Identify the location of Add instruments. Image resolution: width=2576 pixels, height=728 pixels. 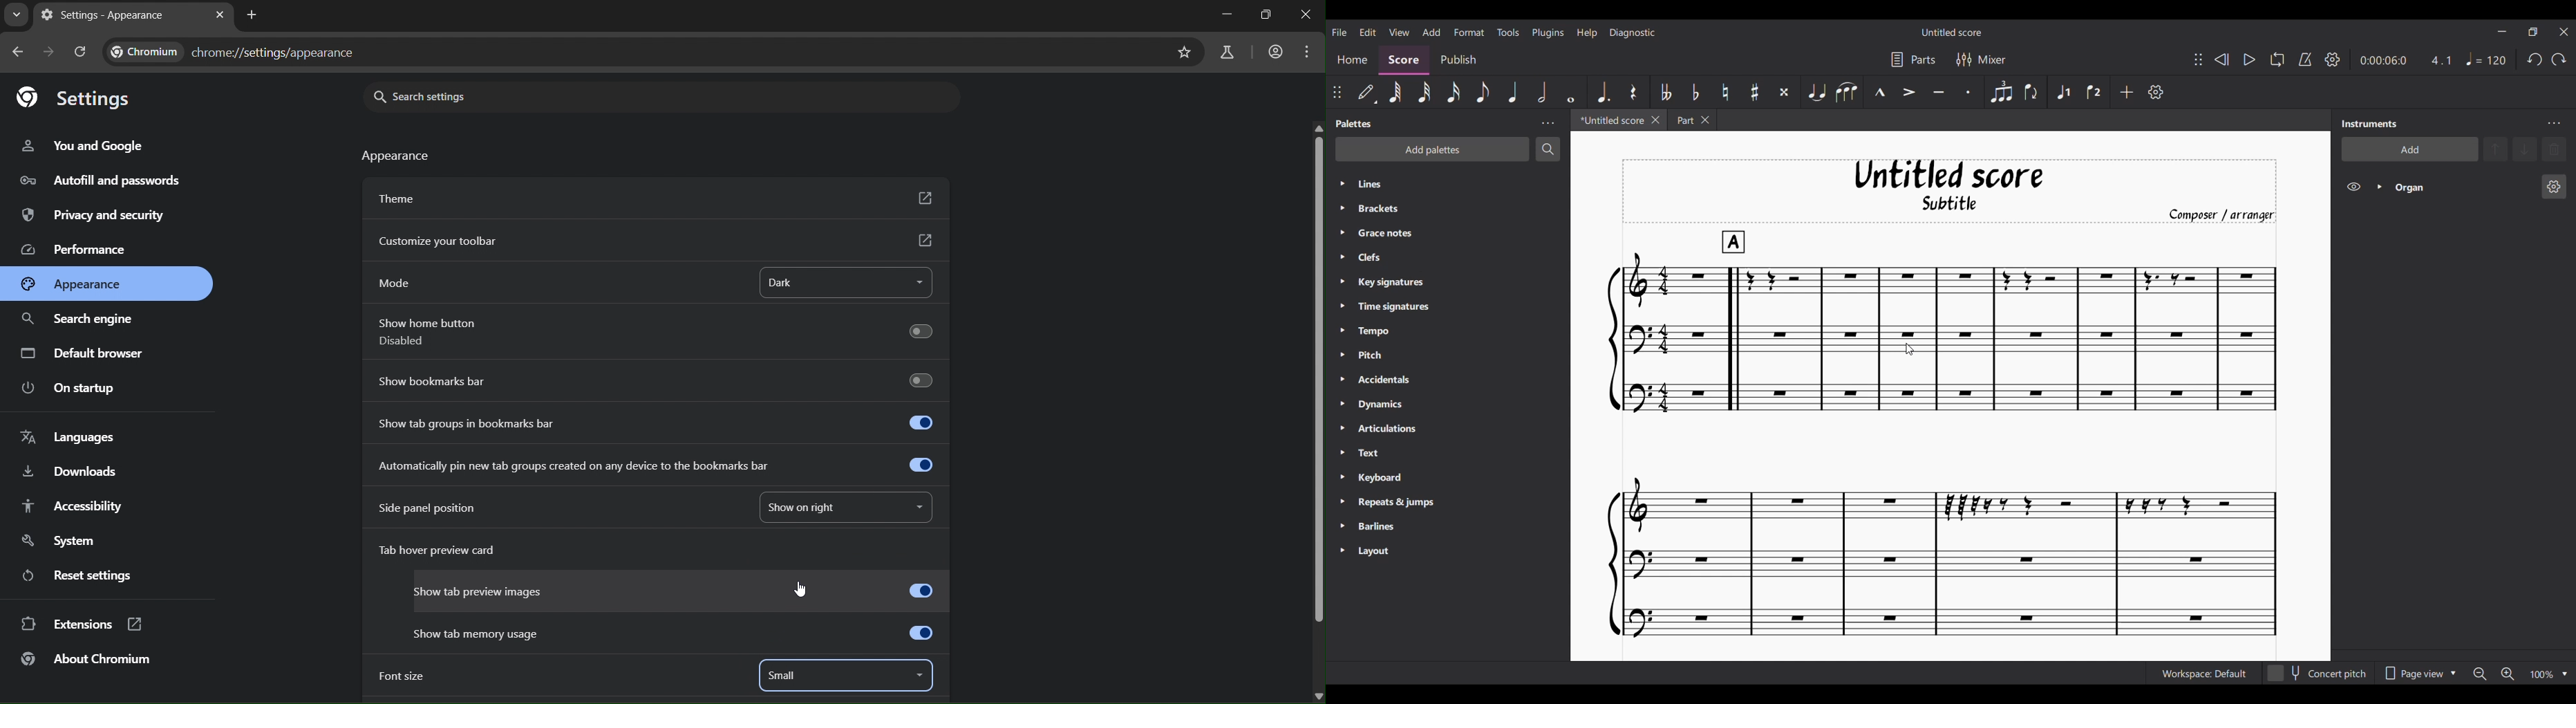
(2410, 149).